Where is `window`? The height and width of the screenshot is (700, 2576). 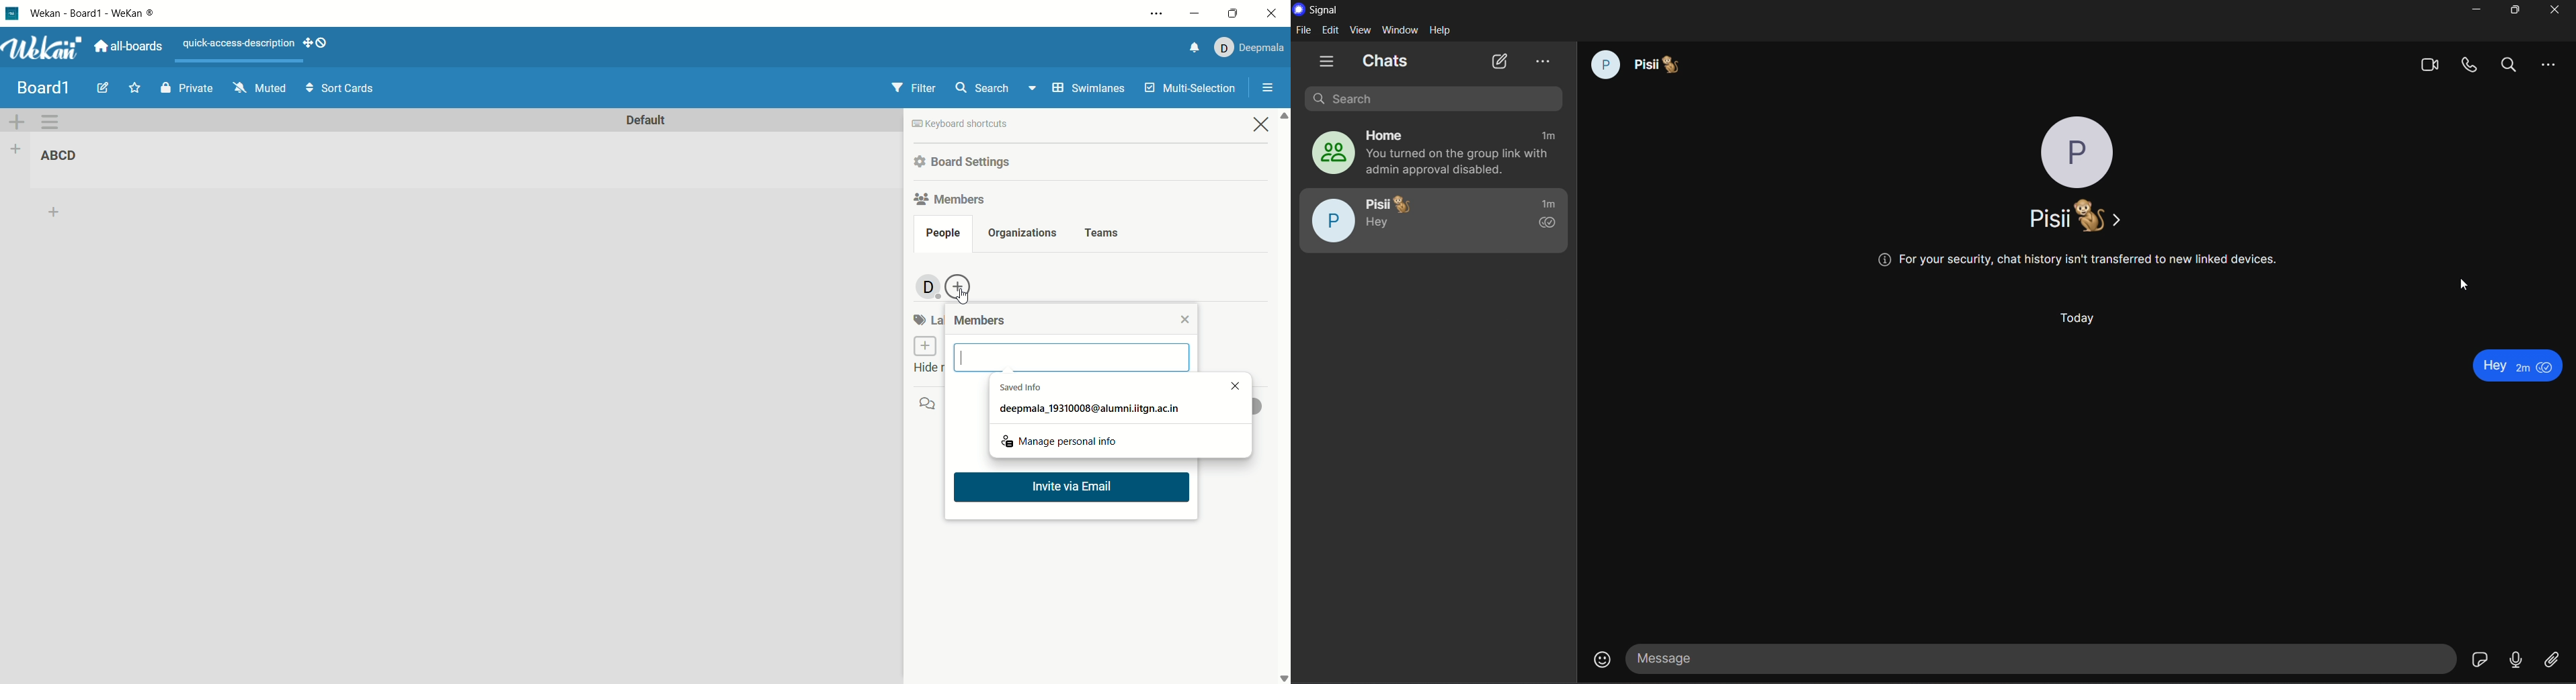 window is located at coordinates (1401, 30).